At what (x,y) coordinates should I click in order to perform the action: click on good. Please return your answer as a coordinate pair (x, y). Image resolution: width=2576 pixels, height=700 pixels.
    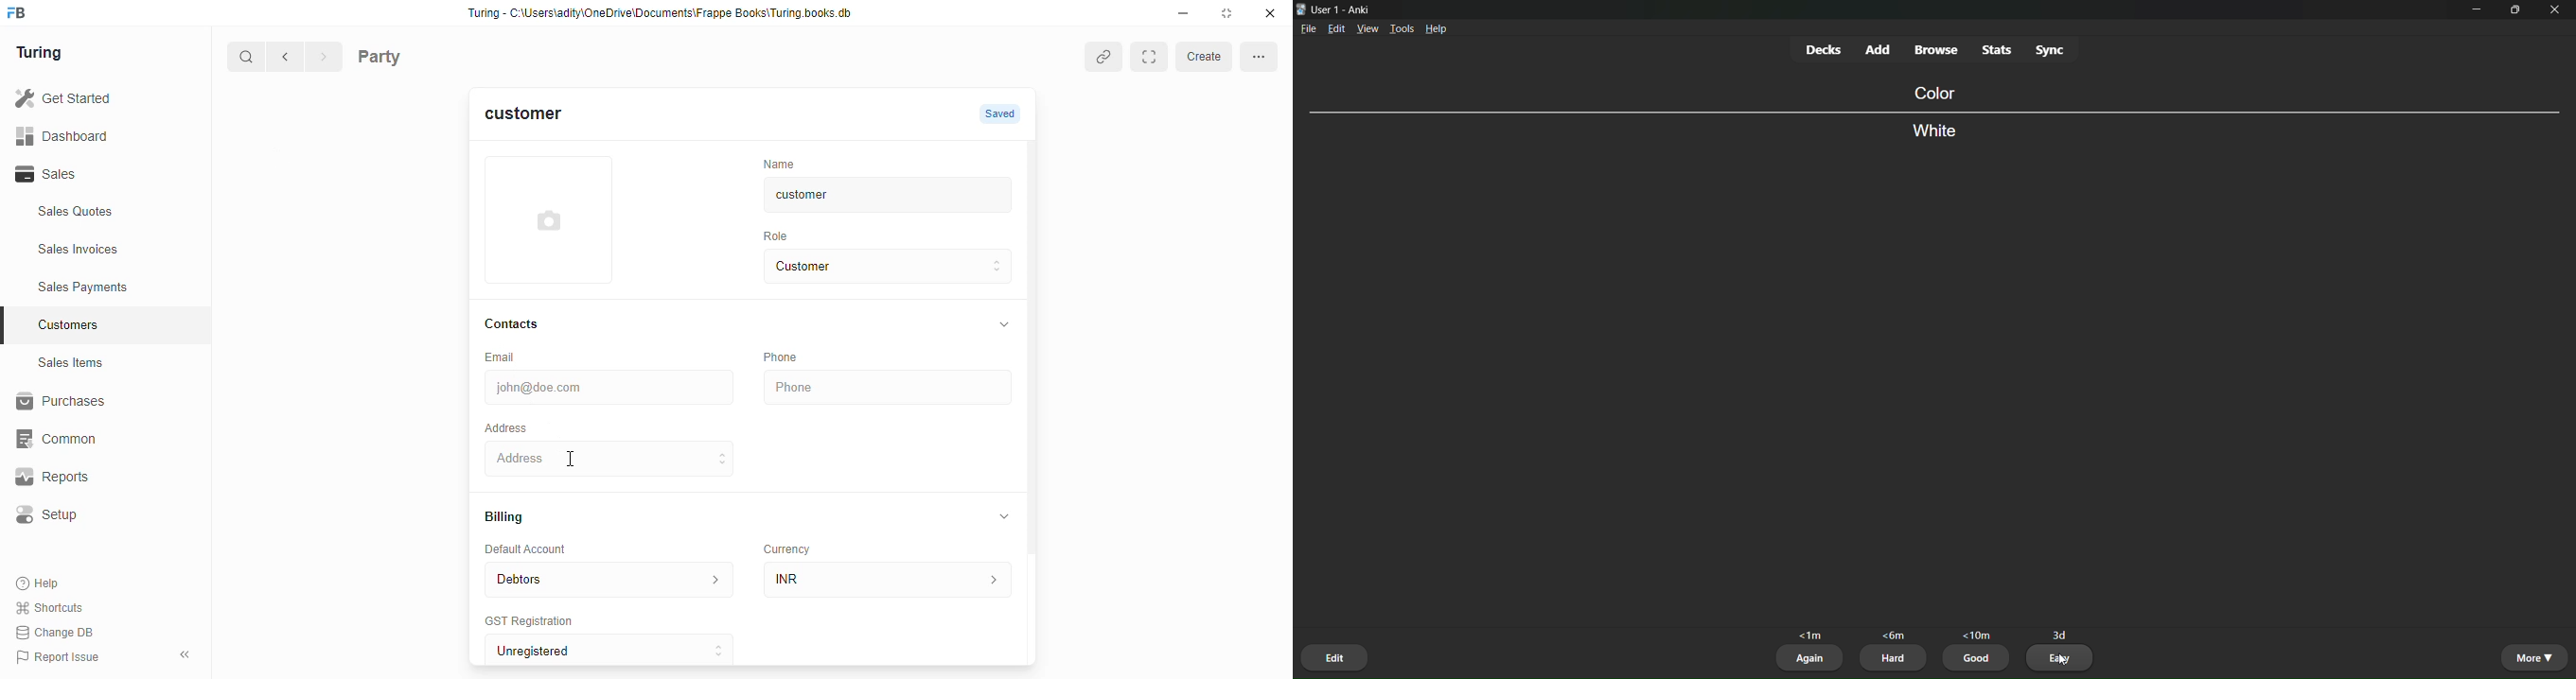
    Looking at the image, I should click on (1978, 660).